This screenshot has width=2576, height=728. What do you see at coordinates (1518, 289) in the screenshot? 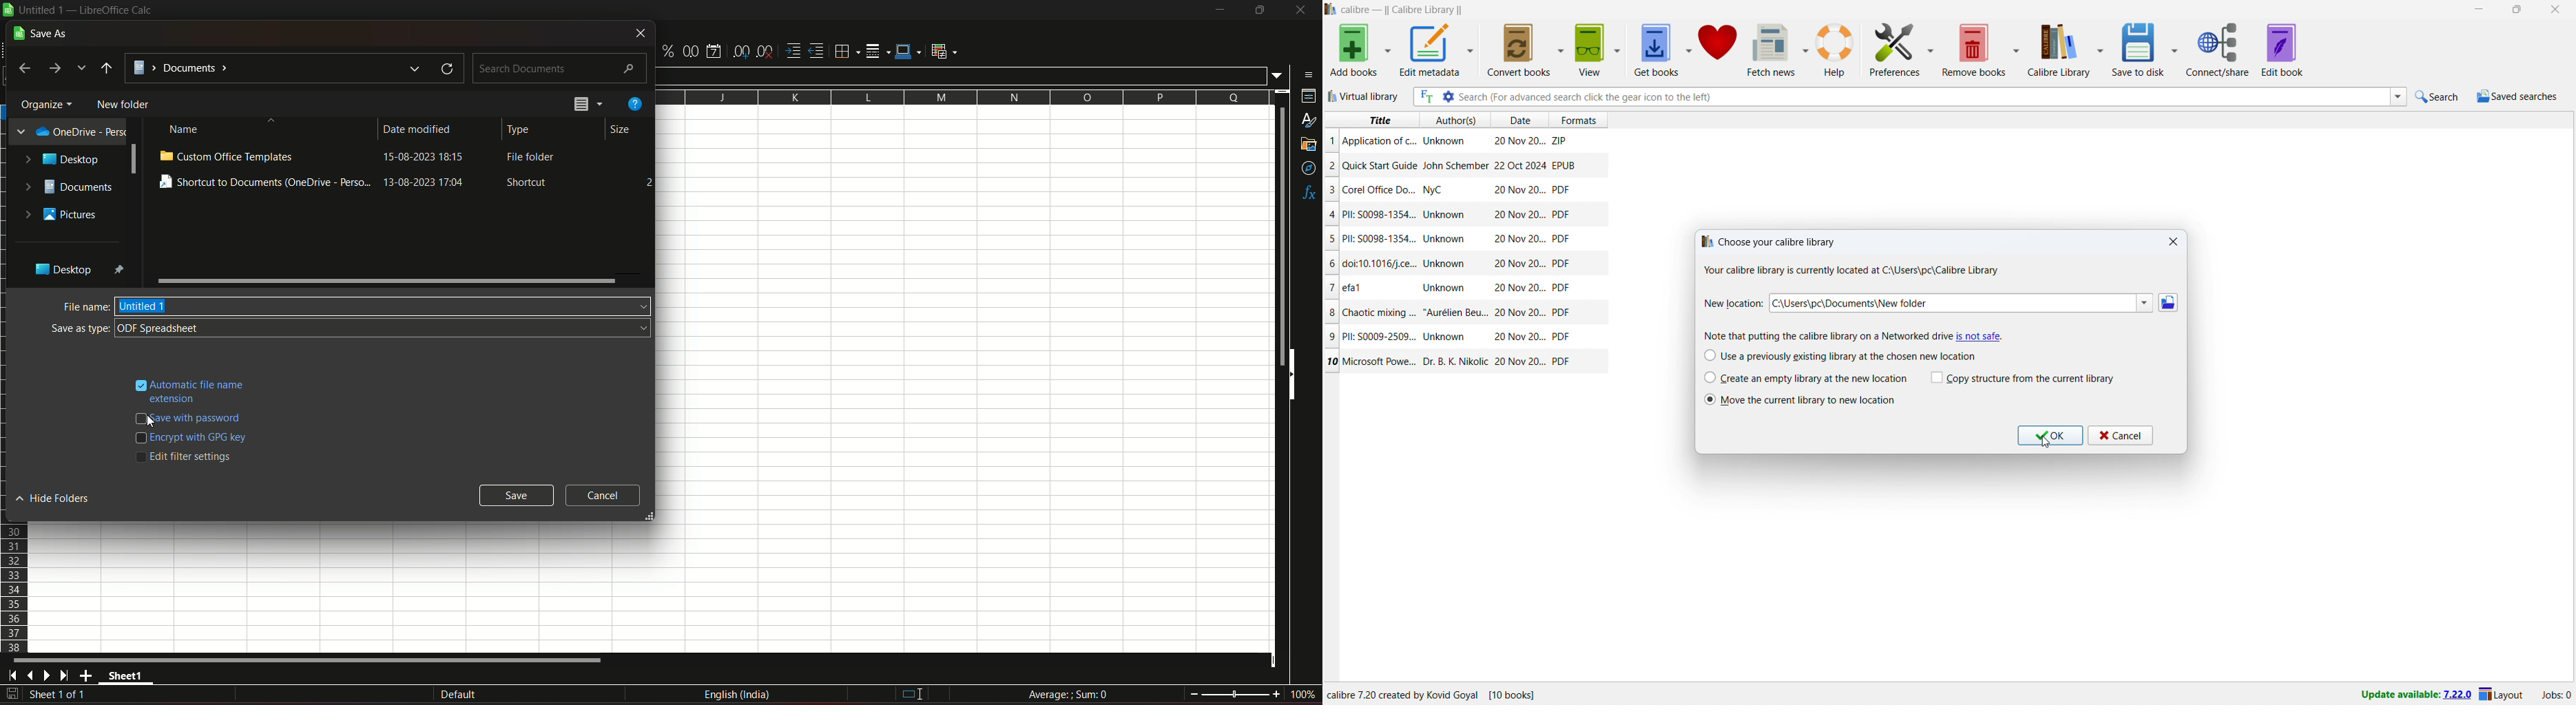
I see `Date` at bounding box center [1518, 289].